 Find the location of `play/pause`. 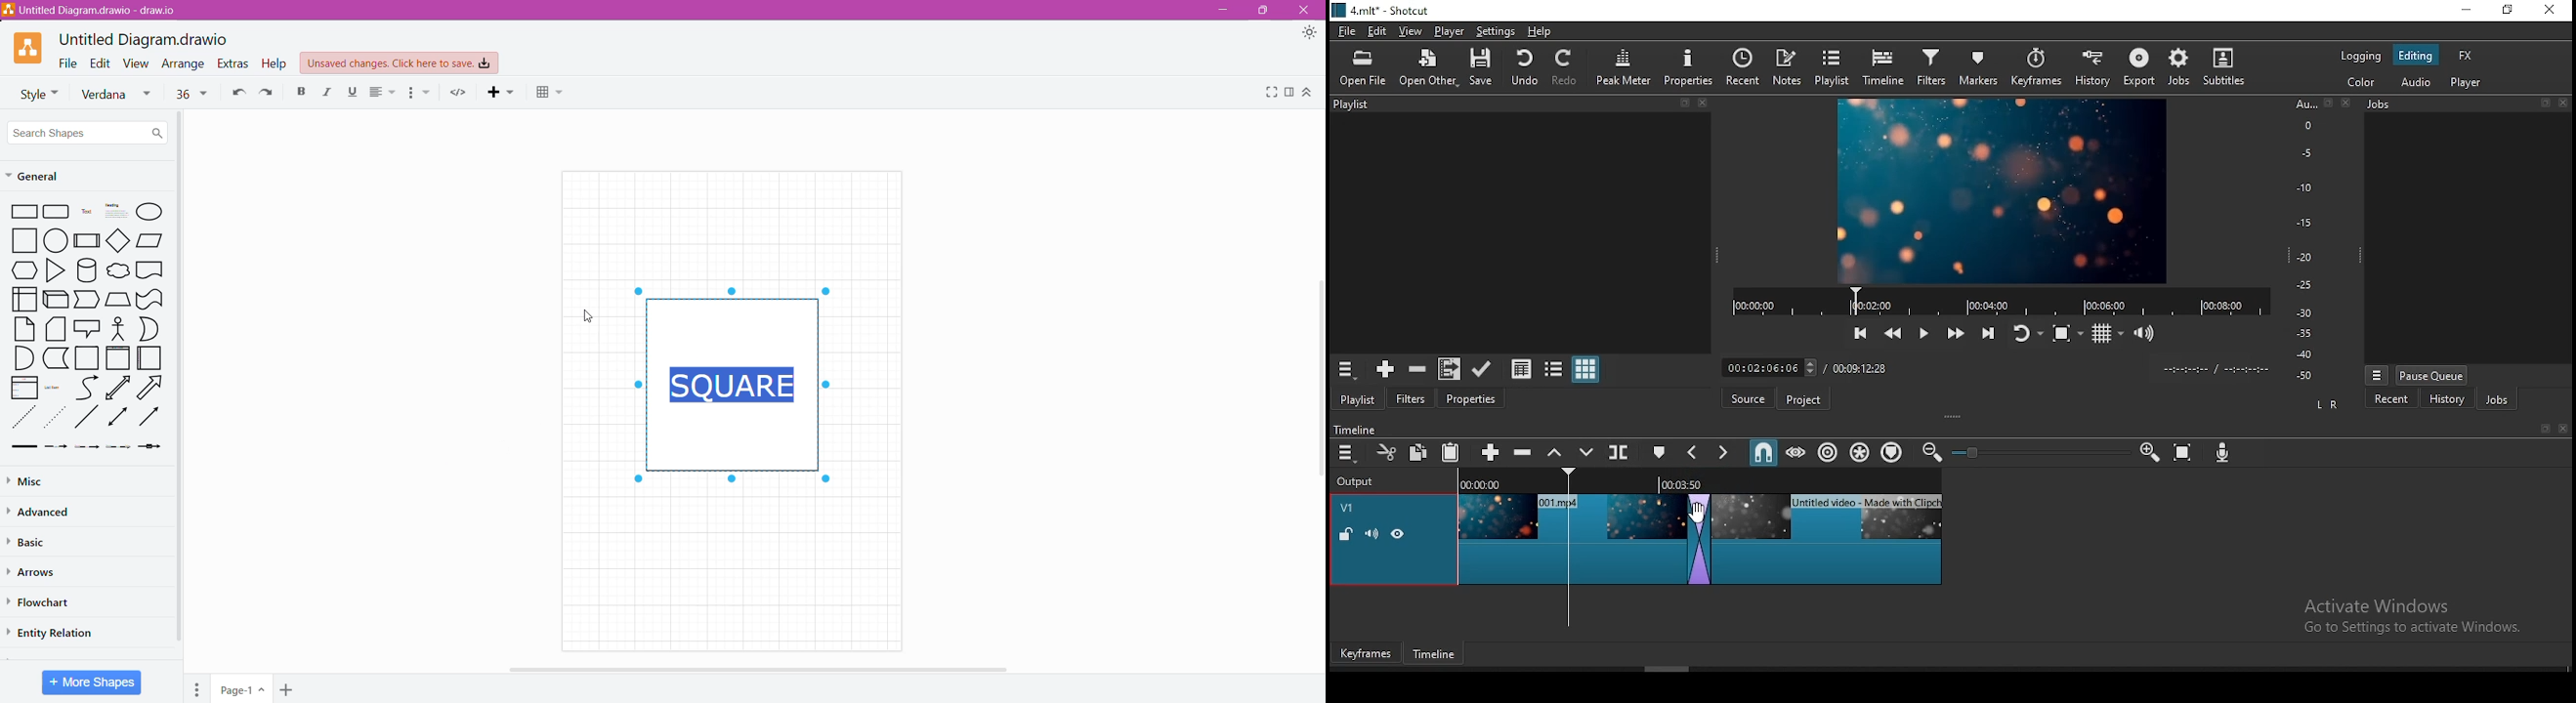

play/pause is located at coordinates (1924, 330).